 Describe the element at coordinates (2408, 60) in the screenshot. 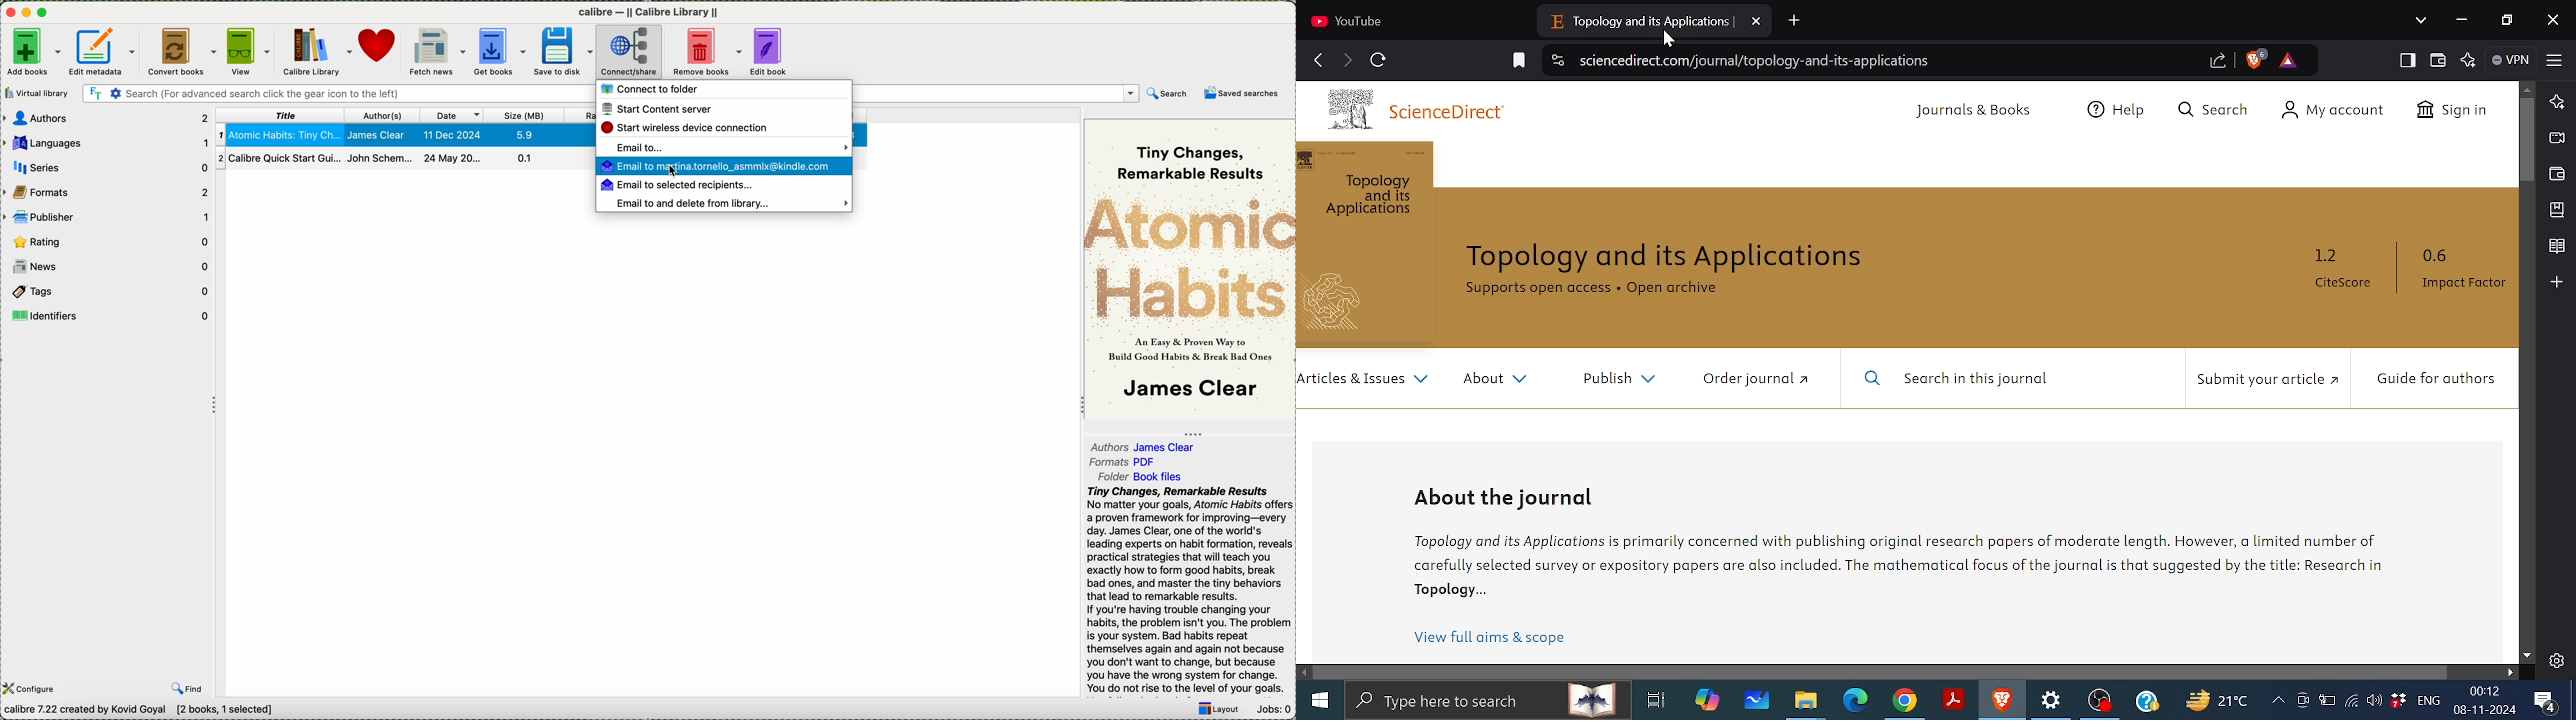

I see `Show sidebar` at that location.